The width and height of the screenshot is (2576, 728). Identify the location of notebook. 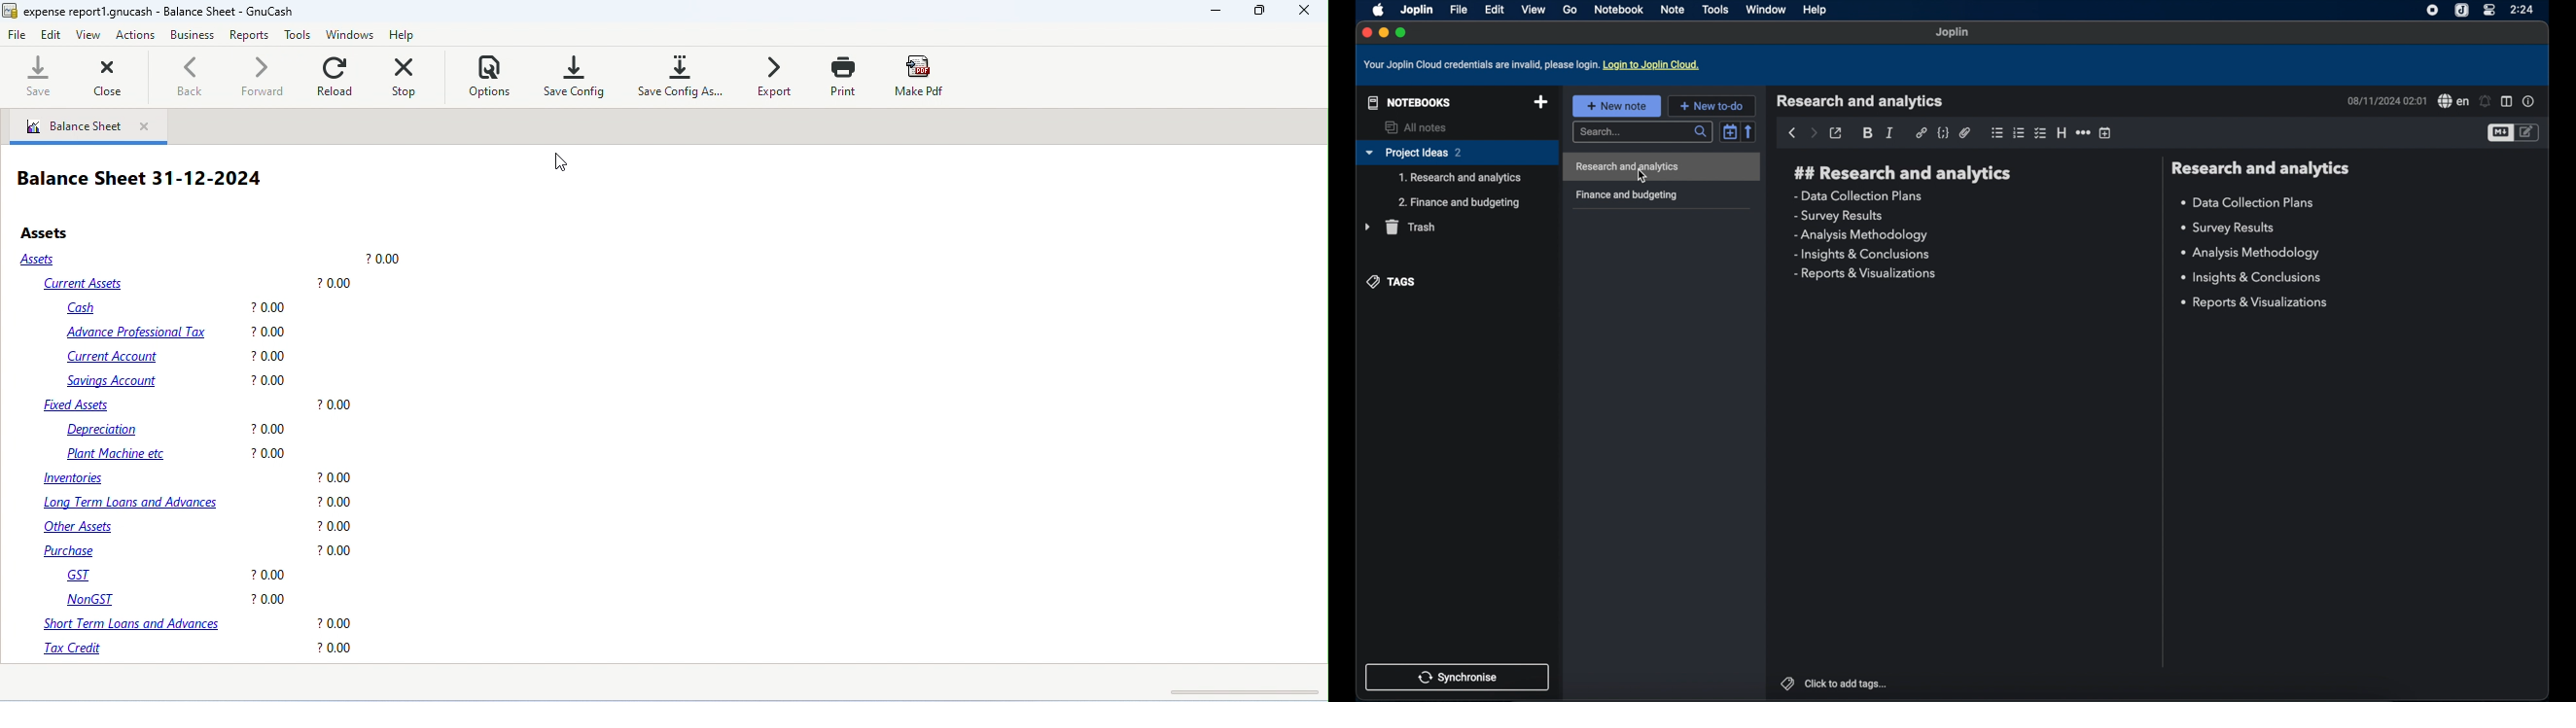
(1620, 10).